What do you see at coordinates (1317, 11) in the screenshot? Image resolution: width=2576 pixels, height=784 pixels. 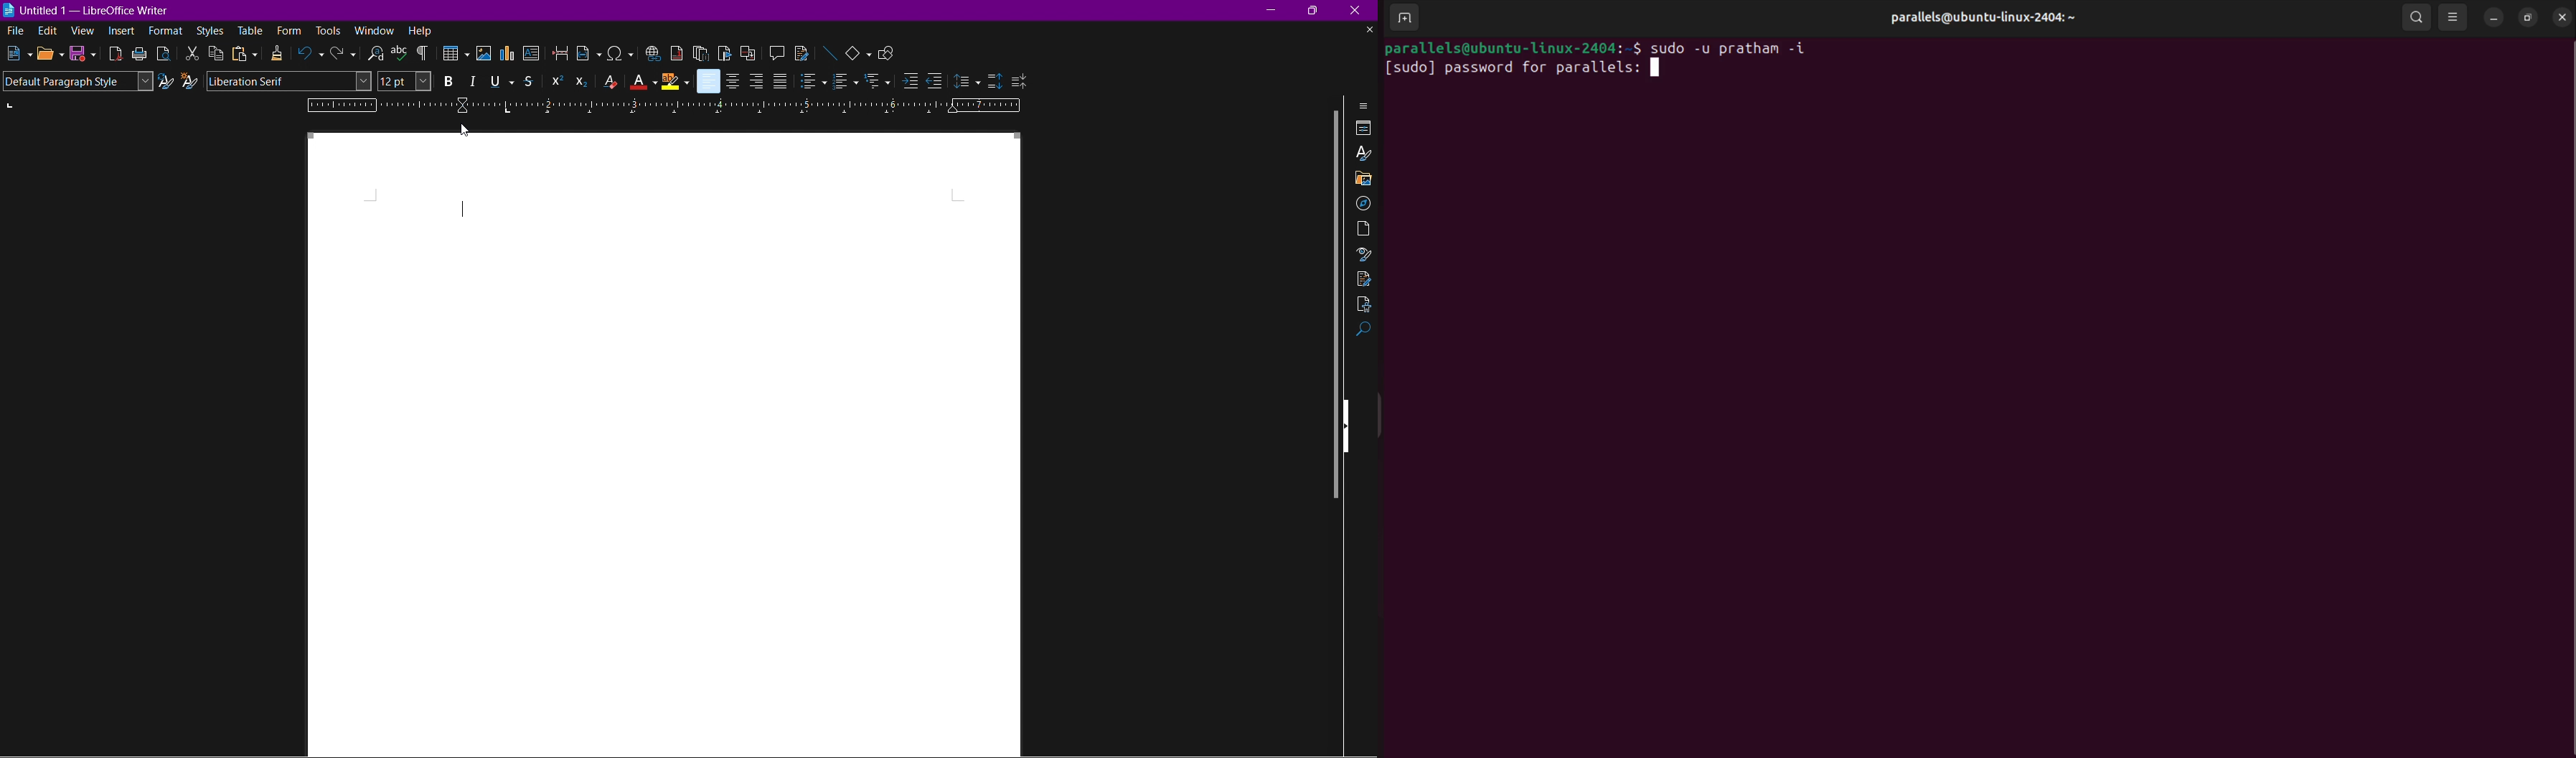 I see `Maximize` at bounding box center [1317, 11].